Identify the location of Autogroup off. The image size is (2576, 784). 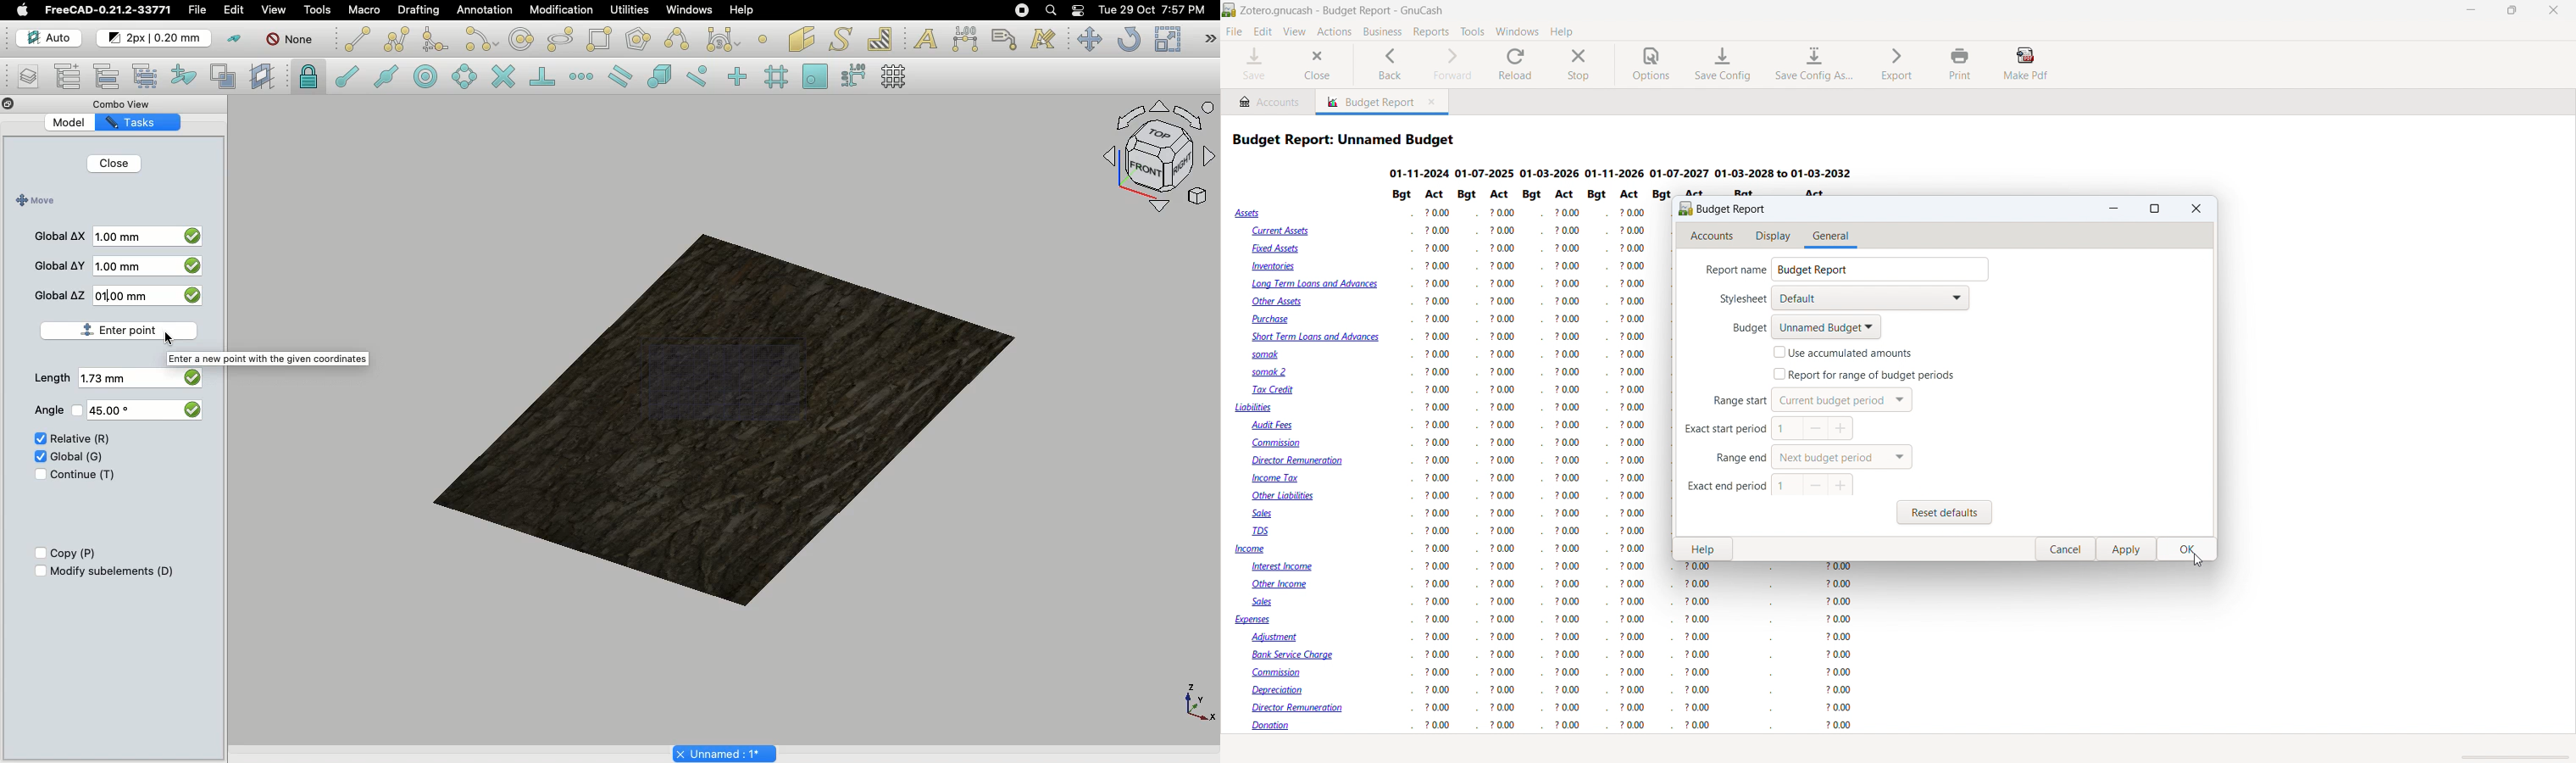
(292, 41).